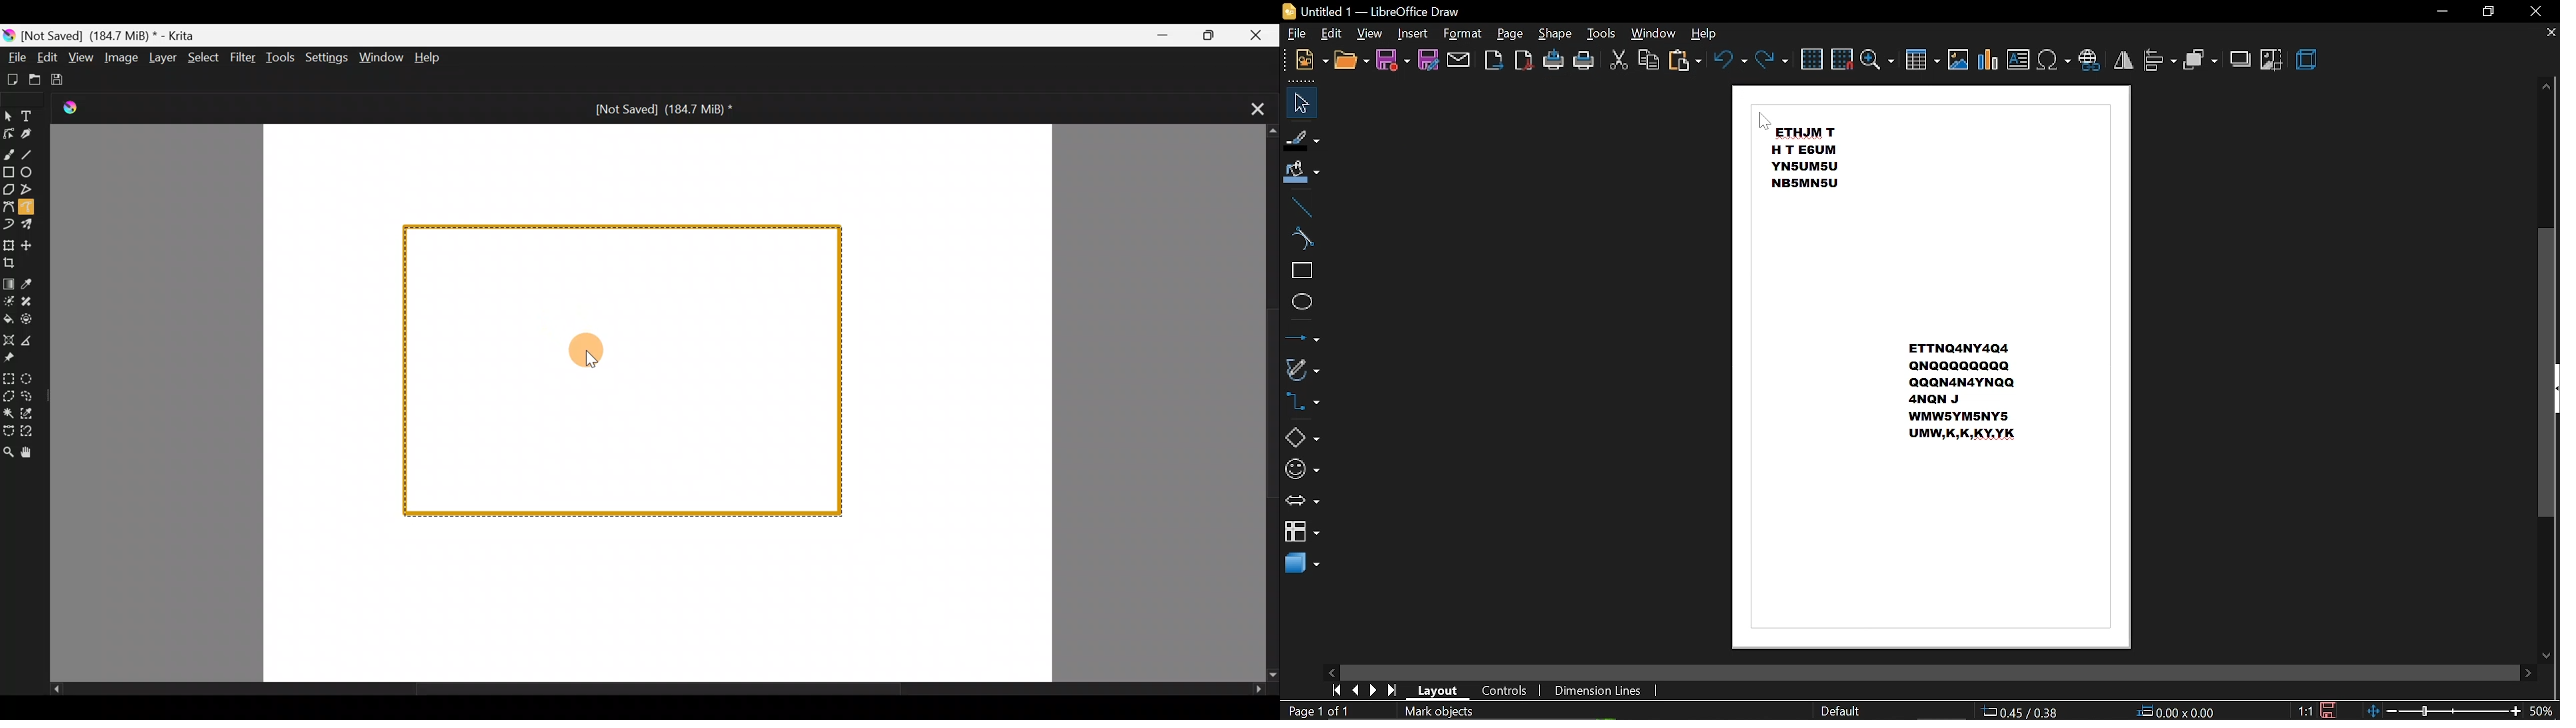 Image resolution: width=2576 pixels, height=728 pixels. Describe the element at coordinates (1598, 690) in the screenshot. I see `dimension lines` at that location.